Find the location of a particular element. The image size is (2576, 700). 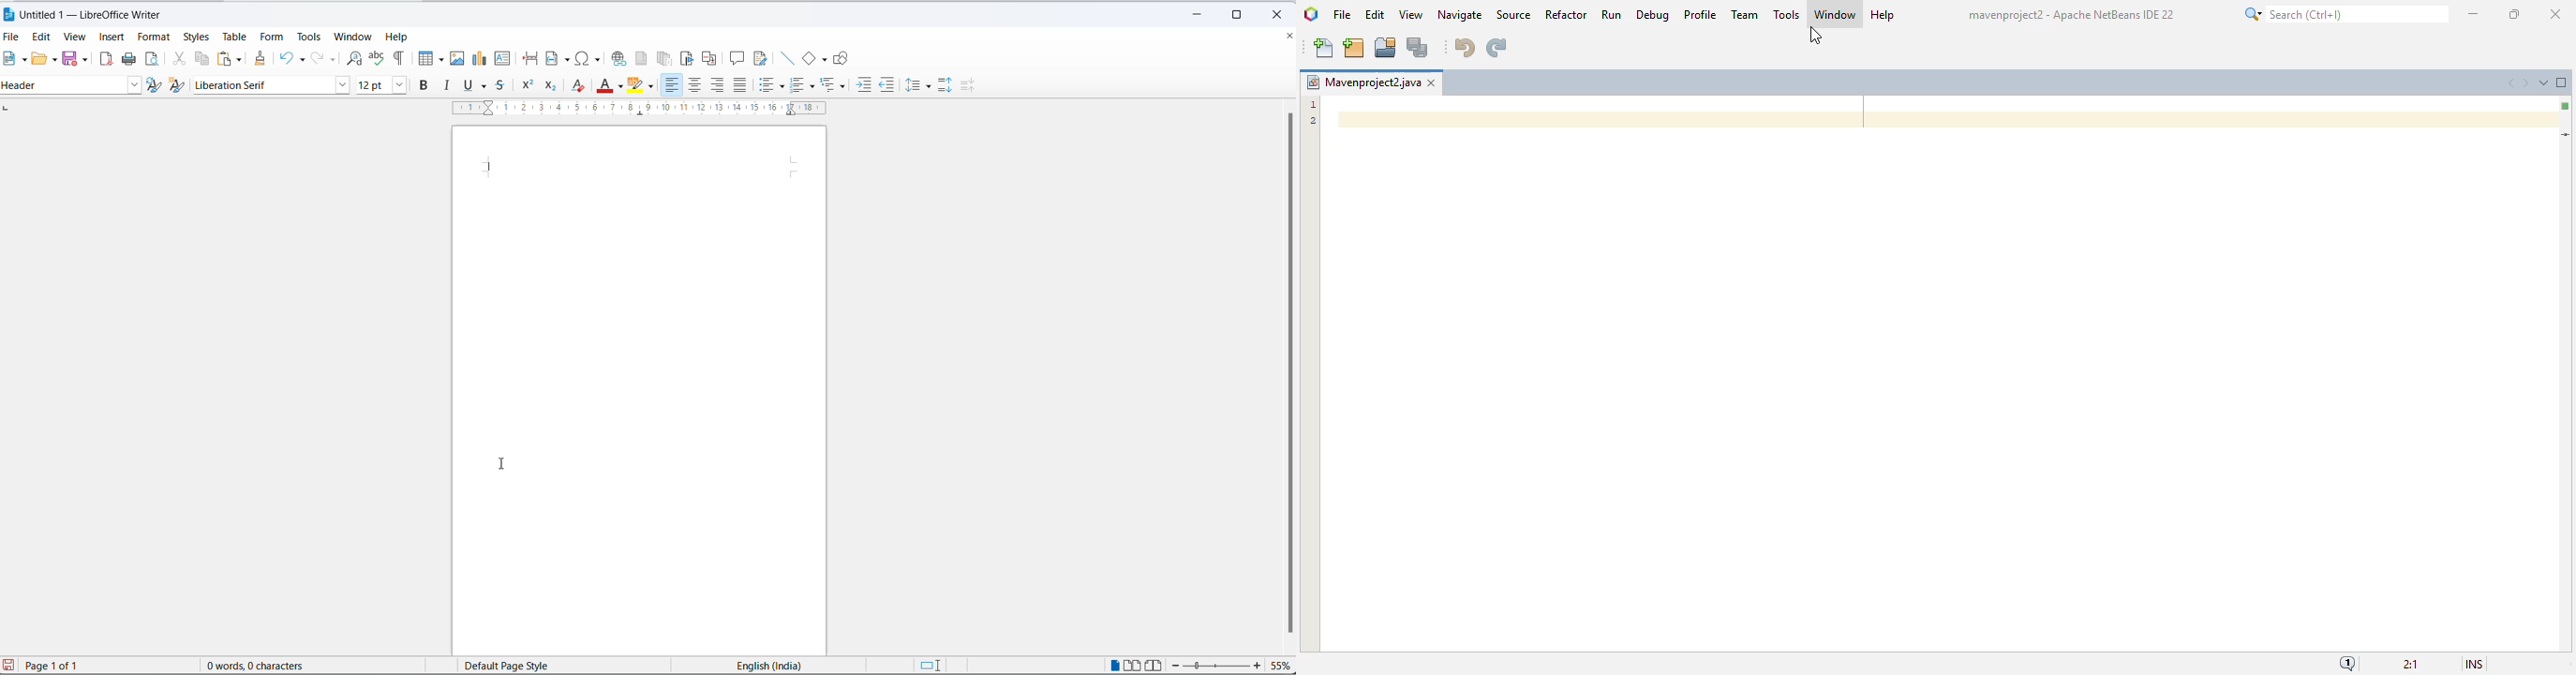

table is located at coordinates (237, 36).